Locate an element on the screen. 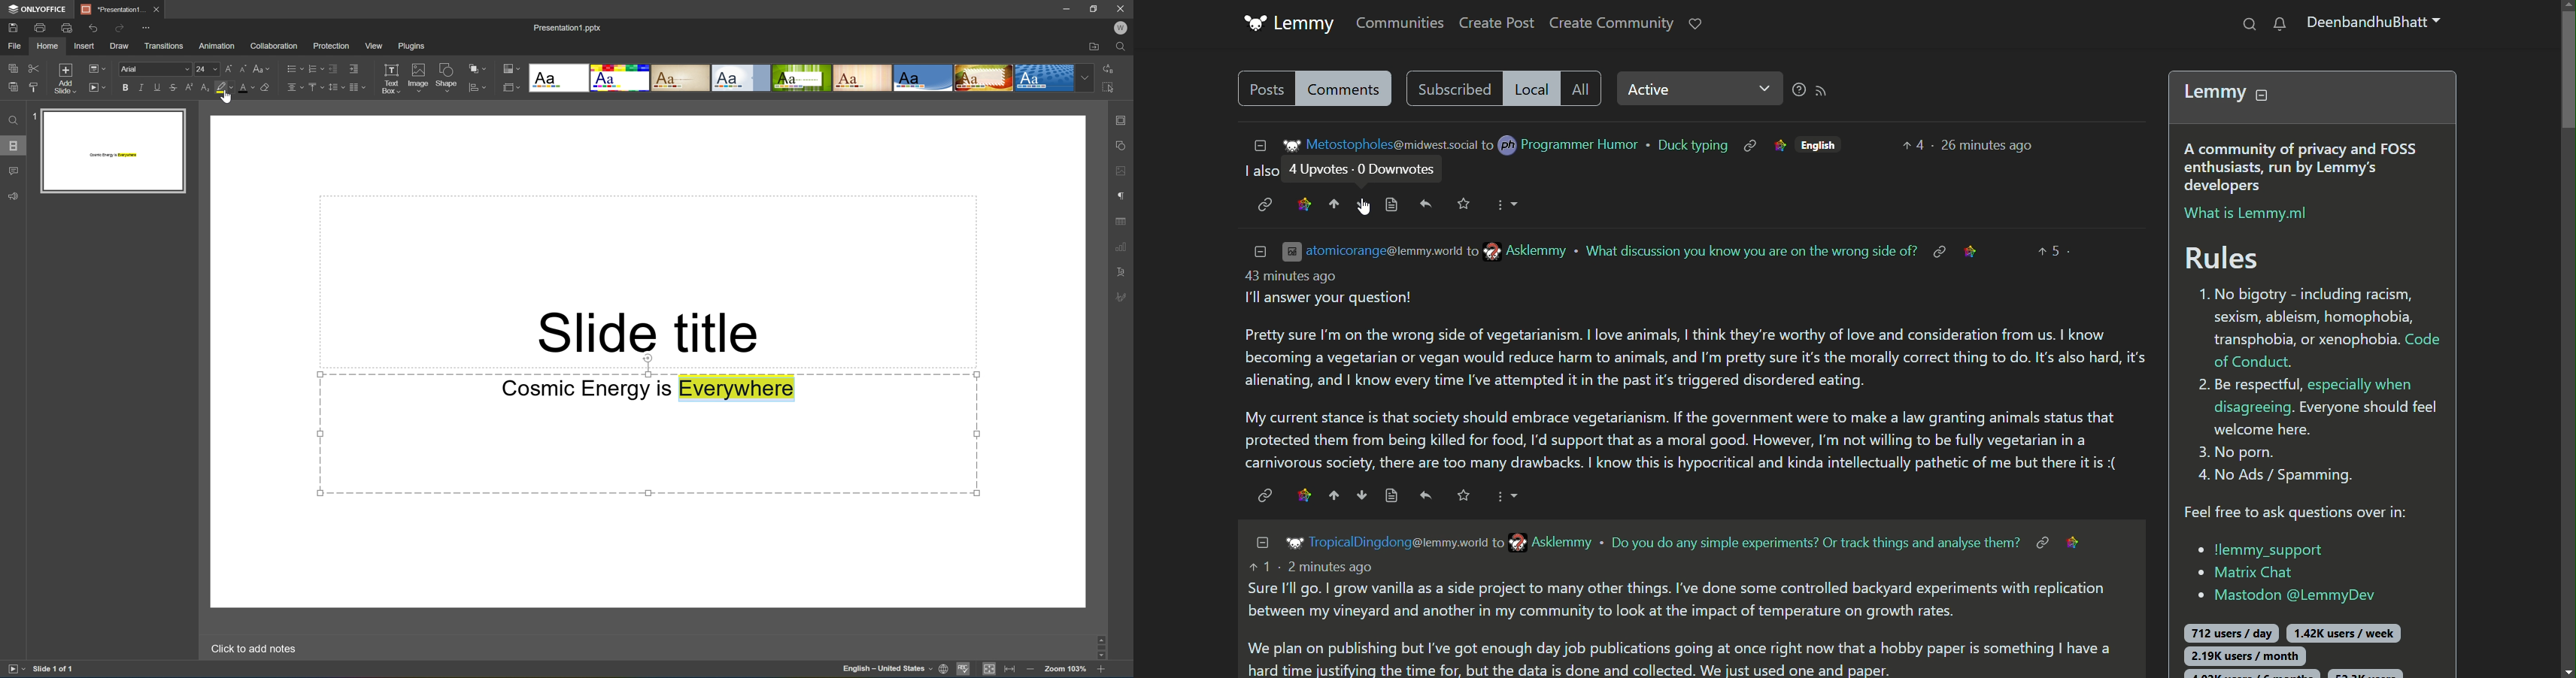 This screenshot has height=700, width=2576. 1 is located at coordinates (35, 115).